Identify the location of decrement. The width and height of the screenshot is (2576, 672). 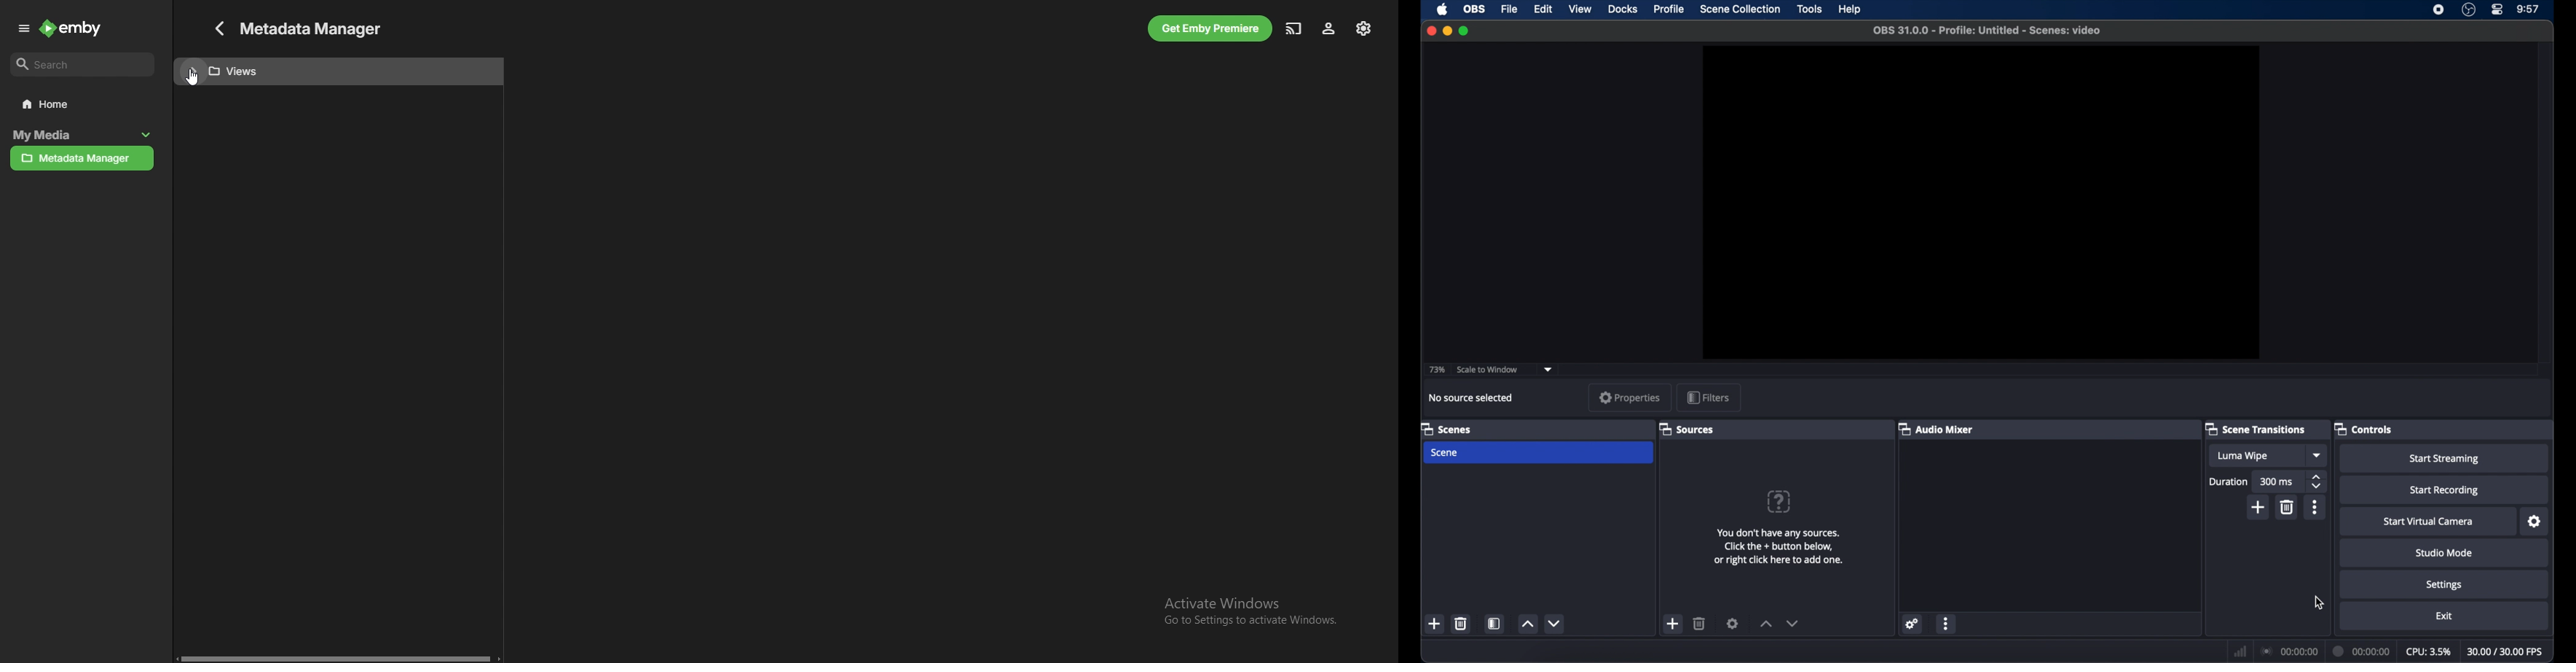
(1792, 623).